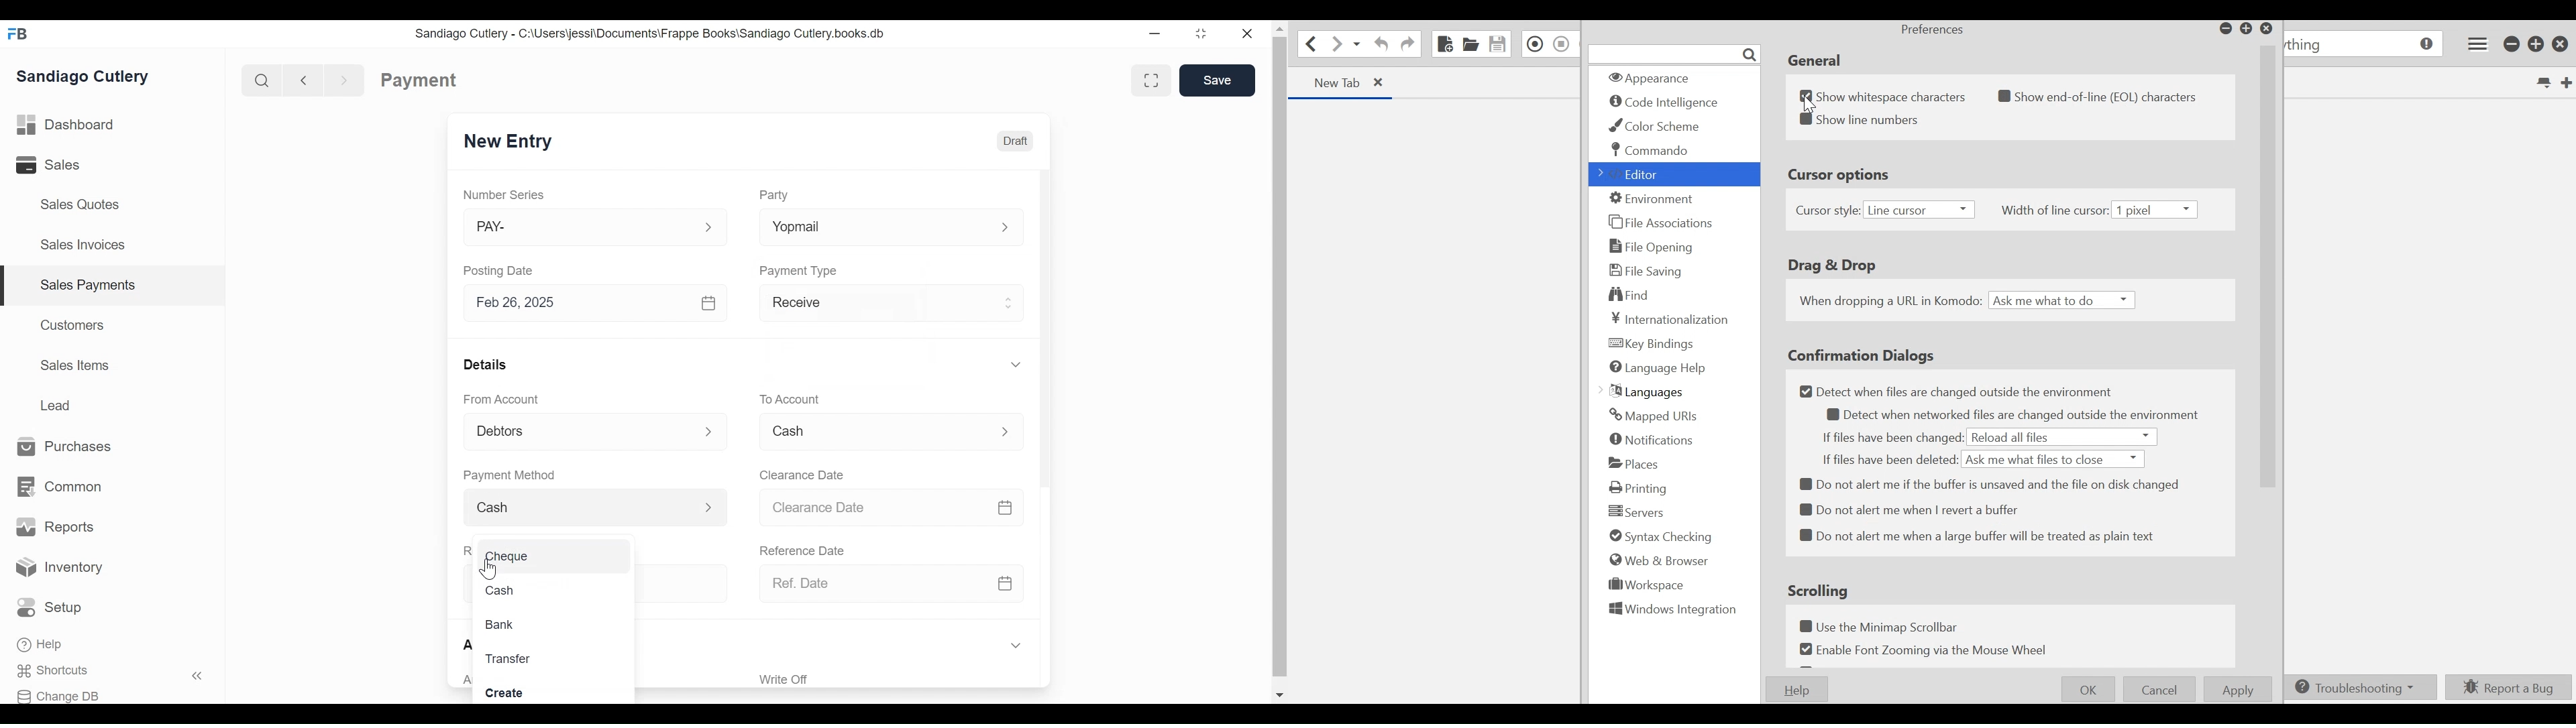  What do you see at coordinates (502, 625) in the screenshot?
I see `Bank` at bounding box center [502, 625].